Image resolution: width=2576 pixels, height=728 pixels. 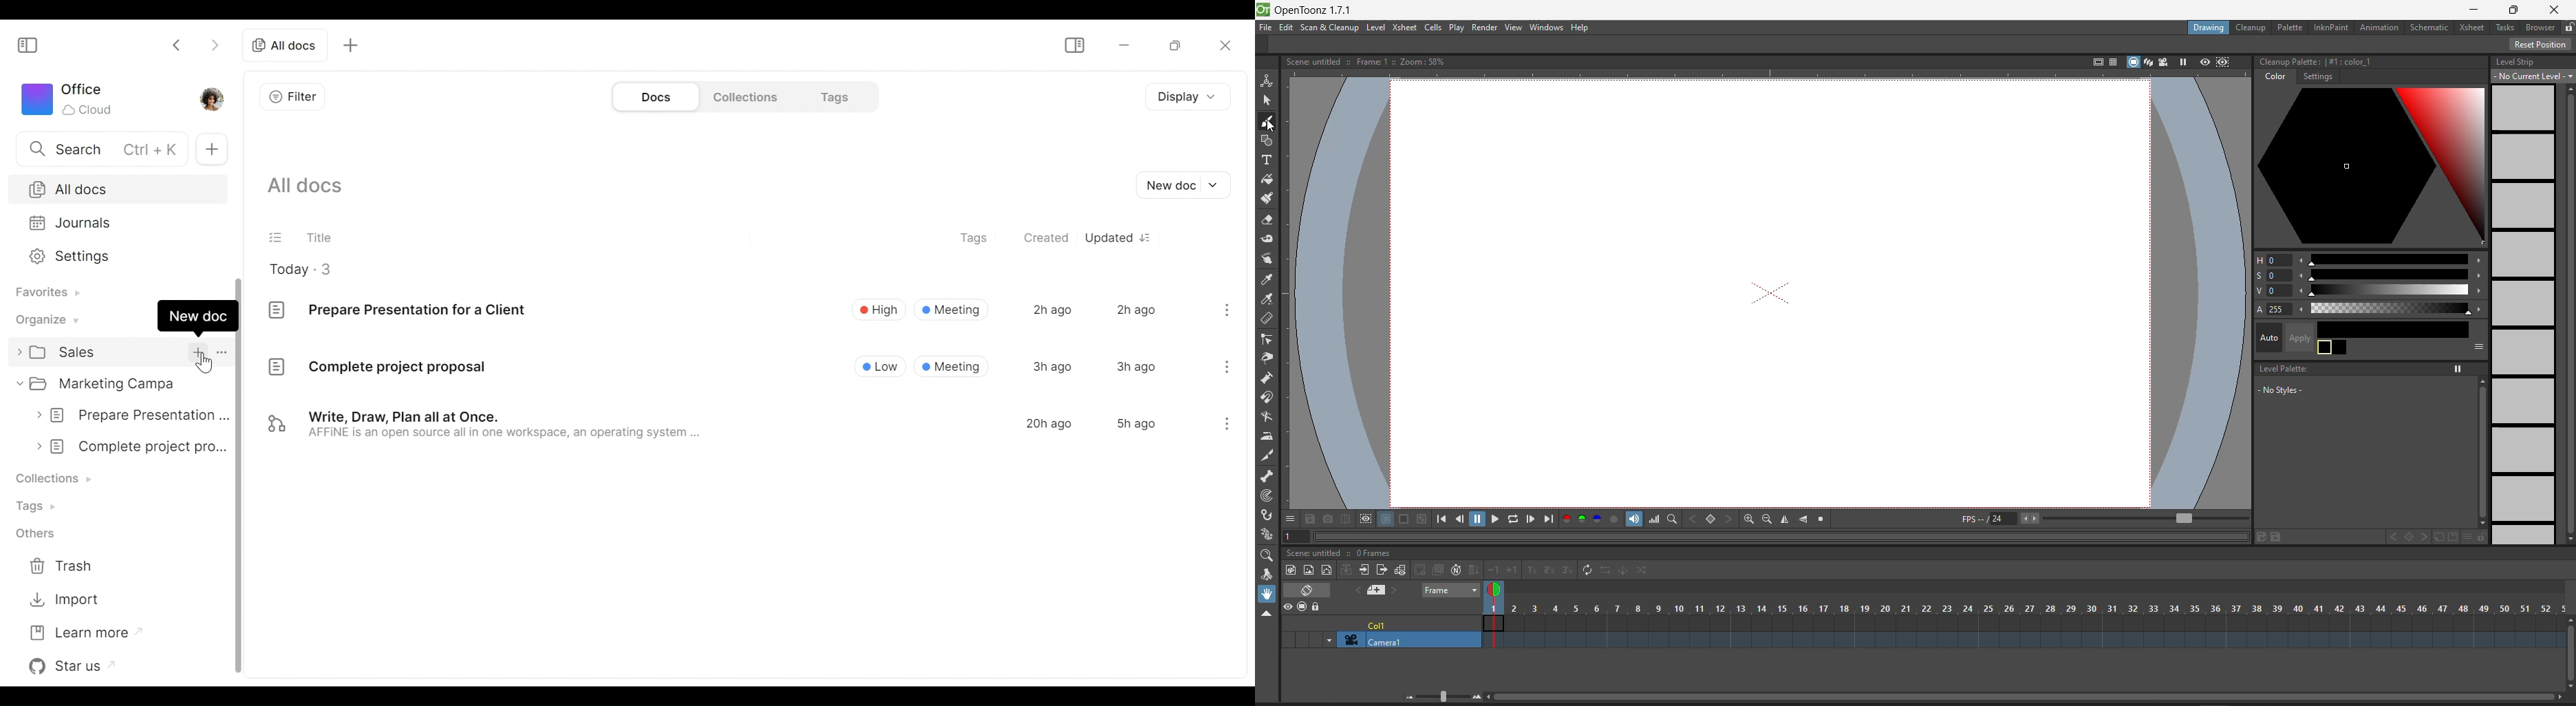 What do you see at coordinates (2456, 370) in the screenshot?
I see `freeze` at bounding box center [2456, 370].